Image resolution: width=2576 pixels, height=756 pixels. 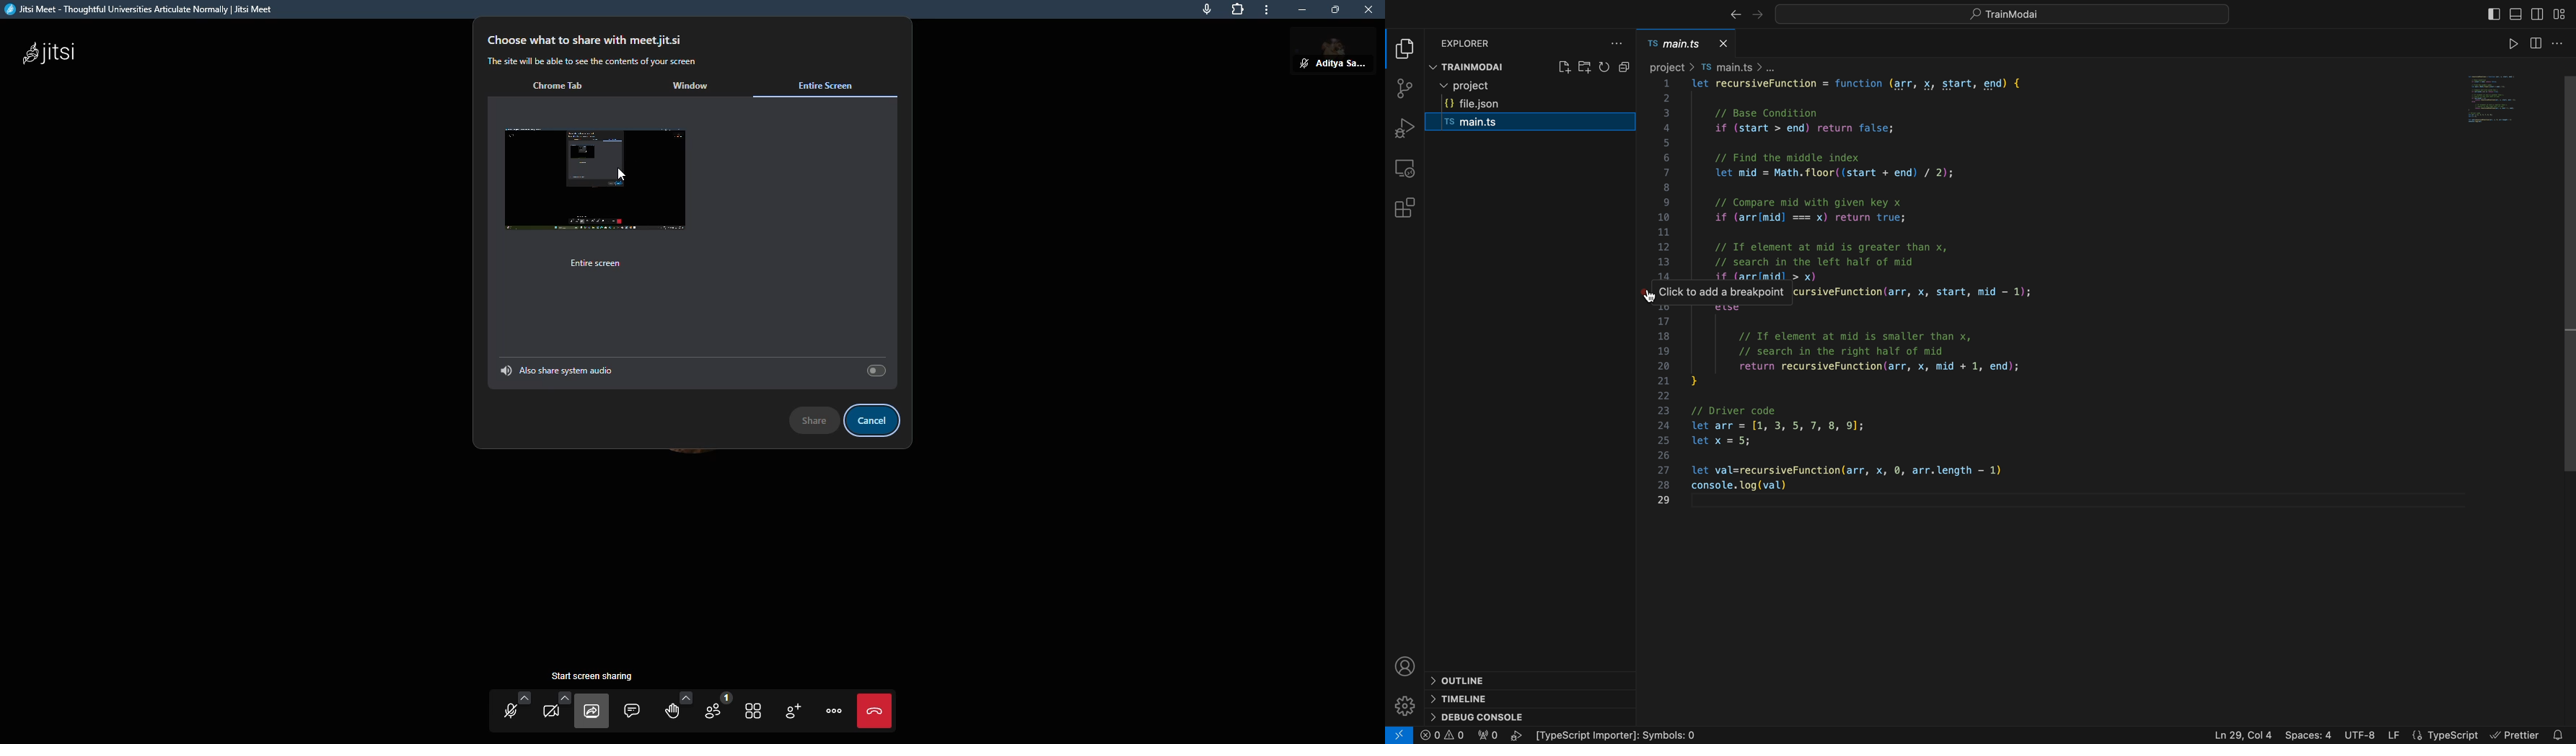 What do you see at coordinates (1562, 68) in the screenshot?
I see `create file` at bounding box center [1562, 68].